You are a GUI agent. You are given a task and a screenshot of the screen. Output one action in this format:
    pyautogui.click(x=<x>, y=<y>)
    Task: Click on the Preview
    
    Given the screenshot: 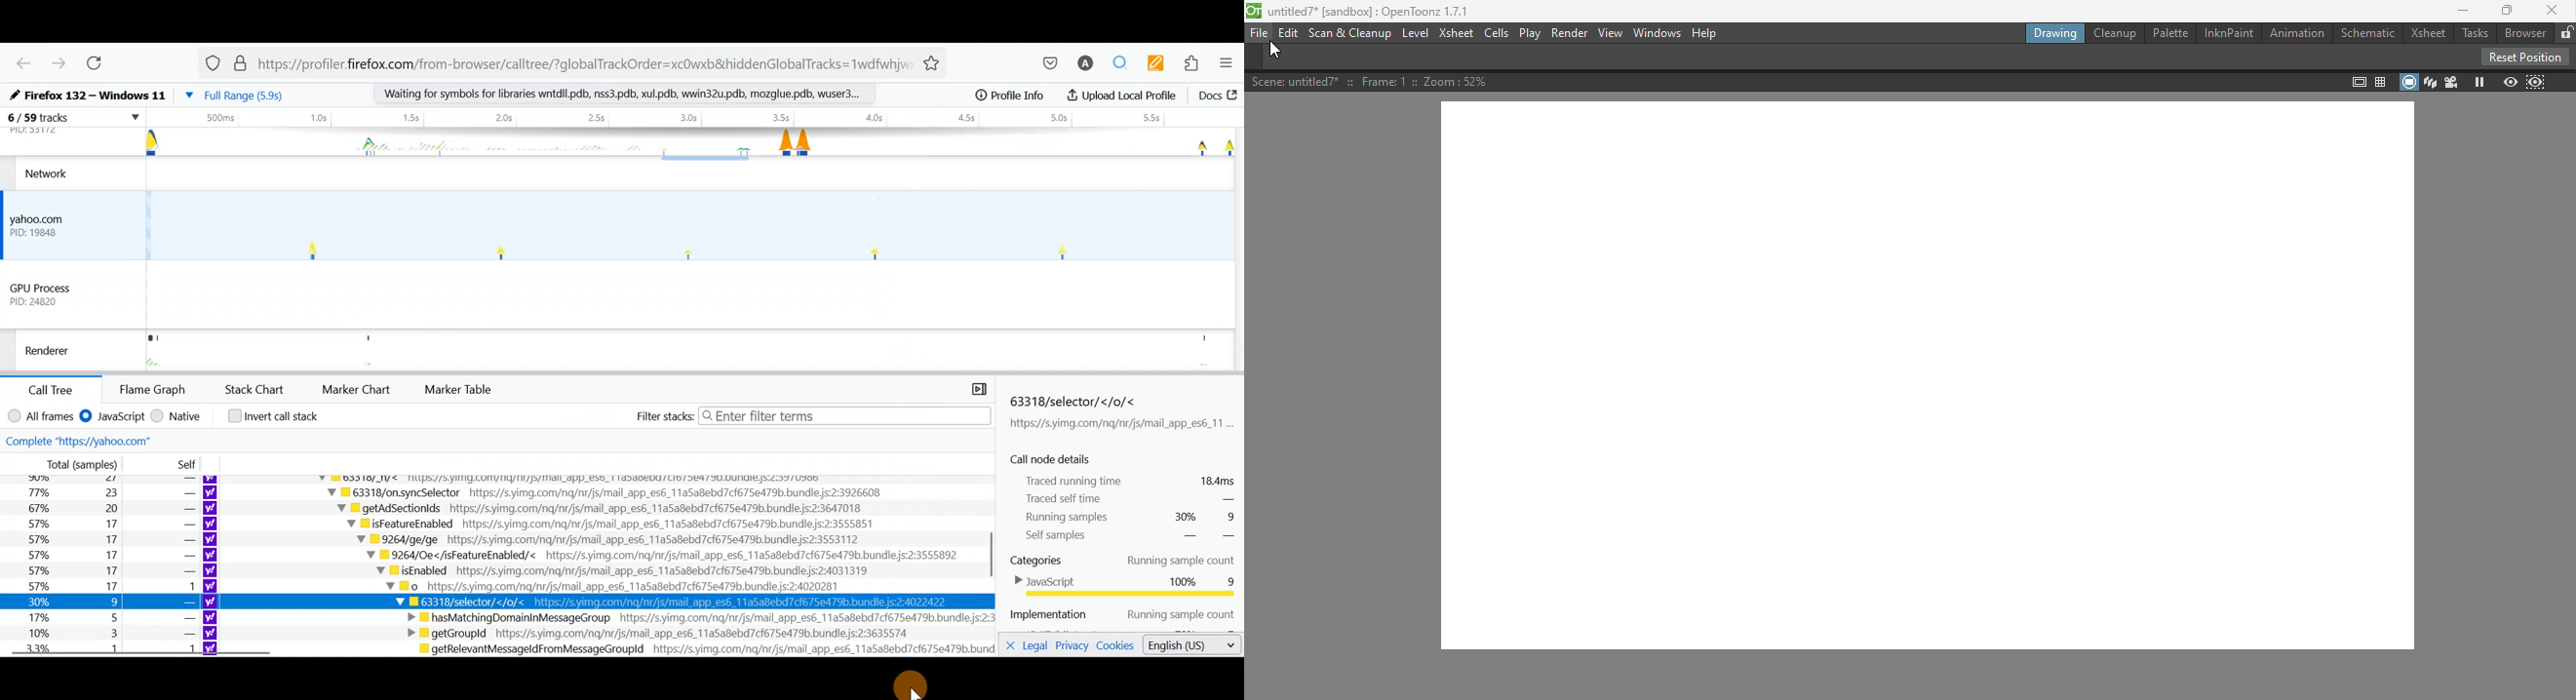 What is the action you would take?
    pyautogui.click(x=2509, y=81)
    